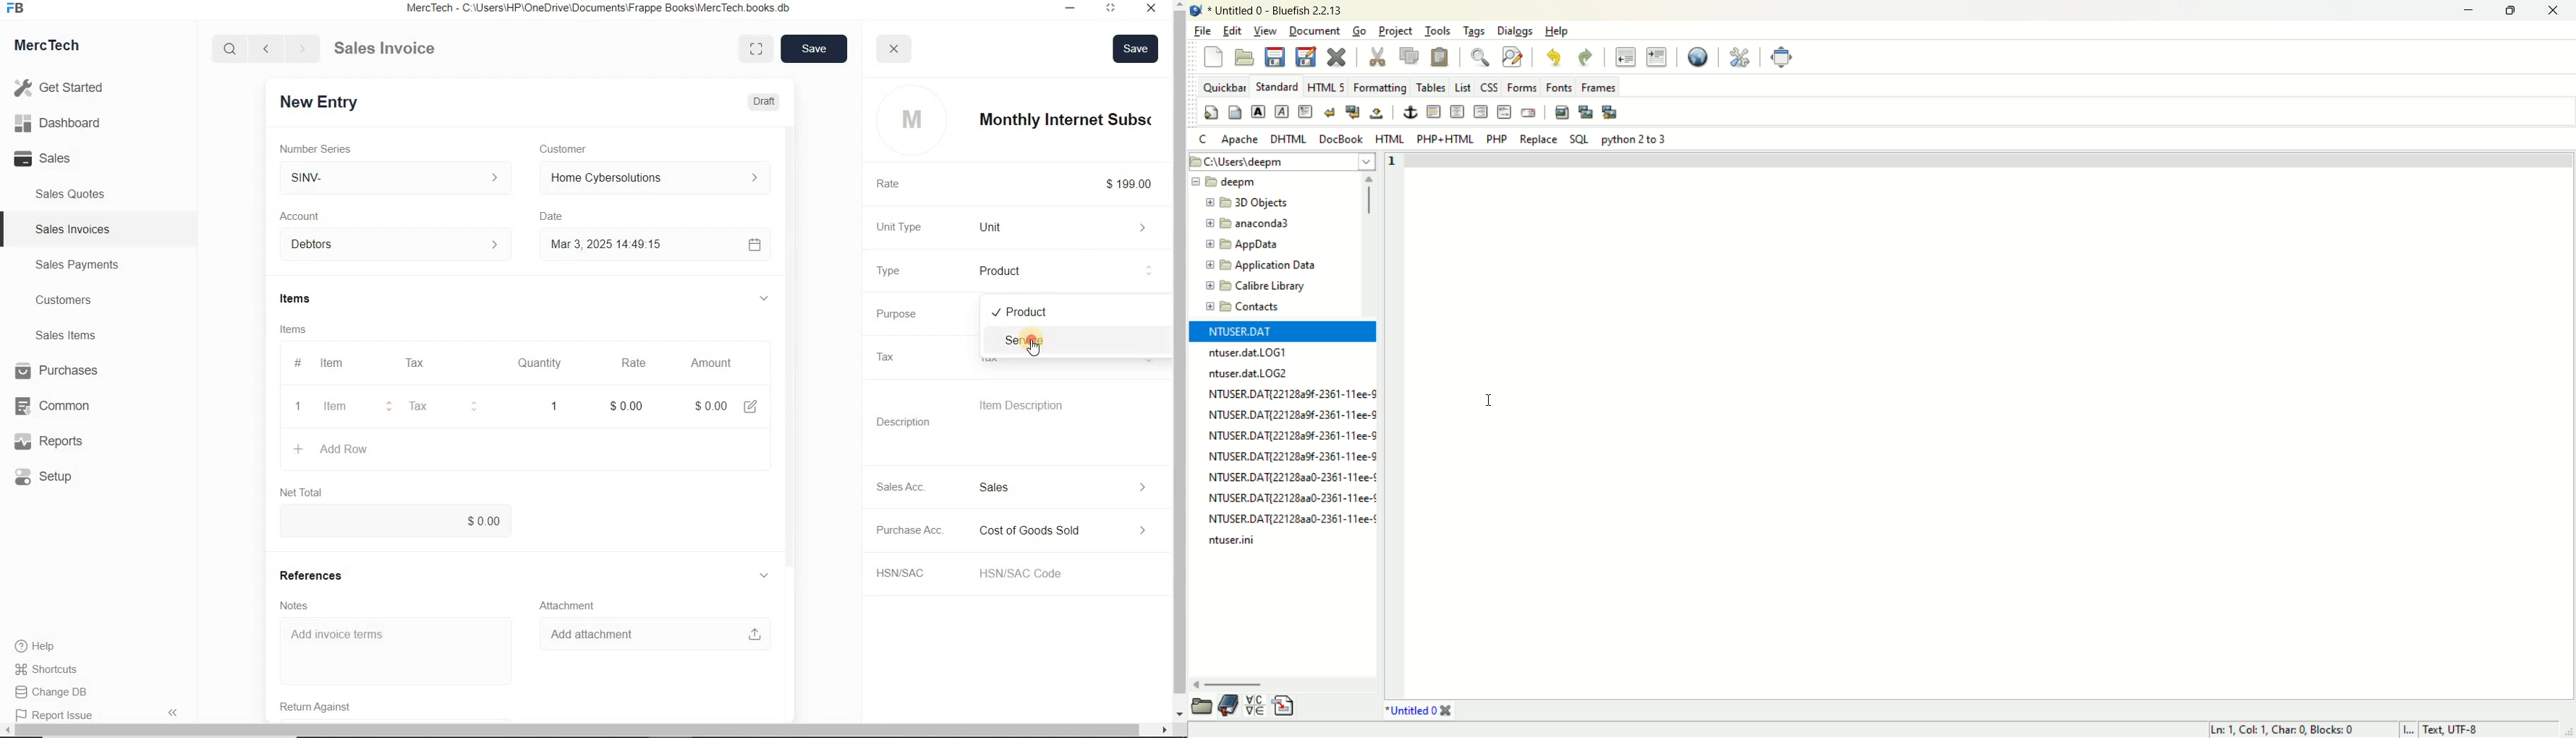 Image resolution: width=2576 pixels, height=756 pixels. I want to click on Expense, so click(1076, 531).